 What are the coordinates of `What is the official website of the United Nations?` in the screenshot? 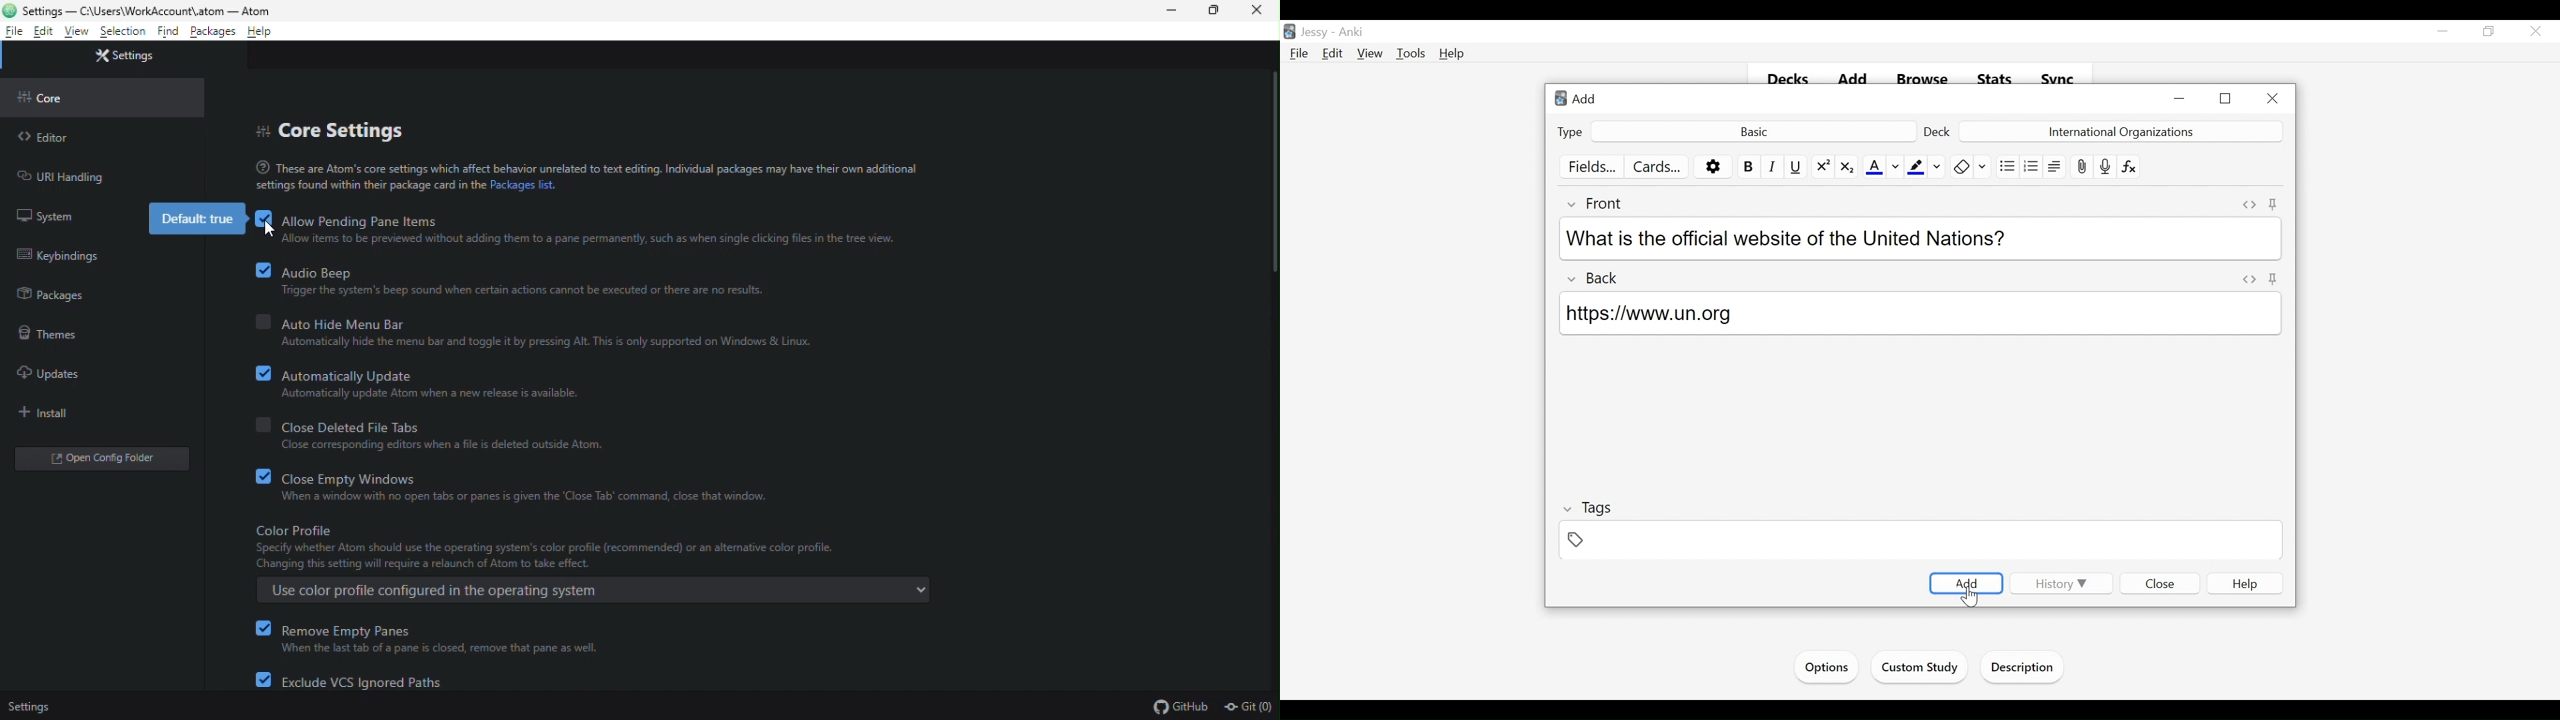 It's located at (1919, 239).